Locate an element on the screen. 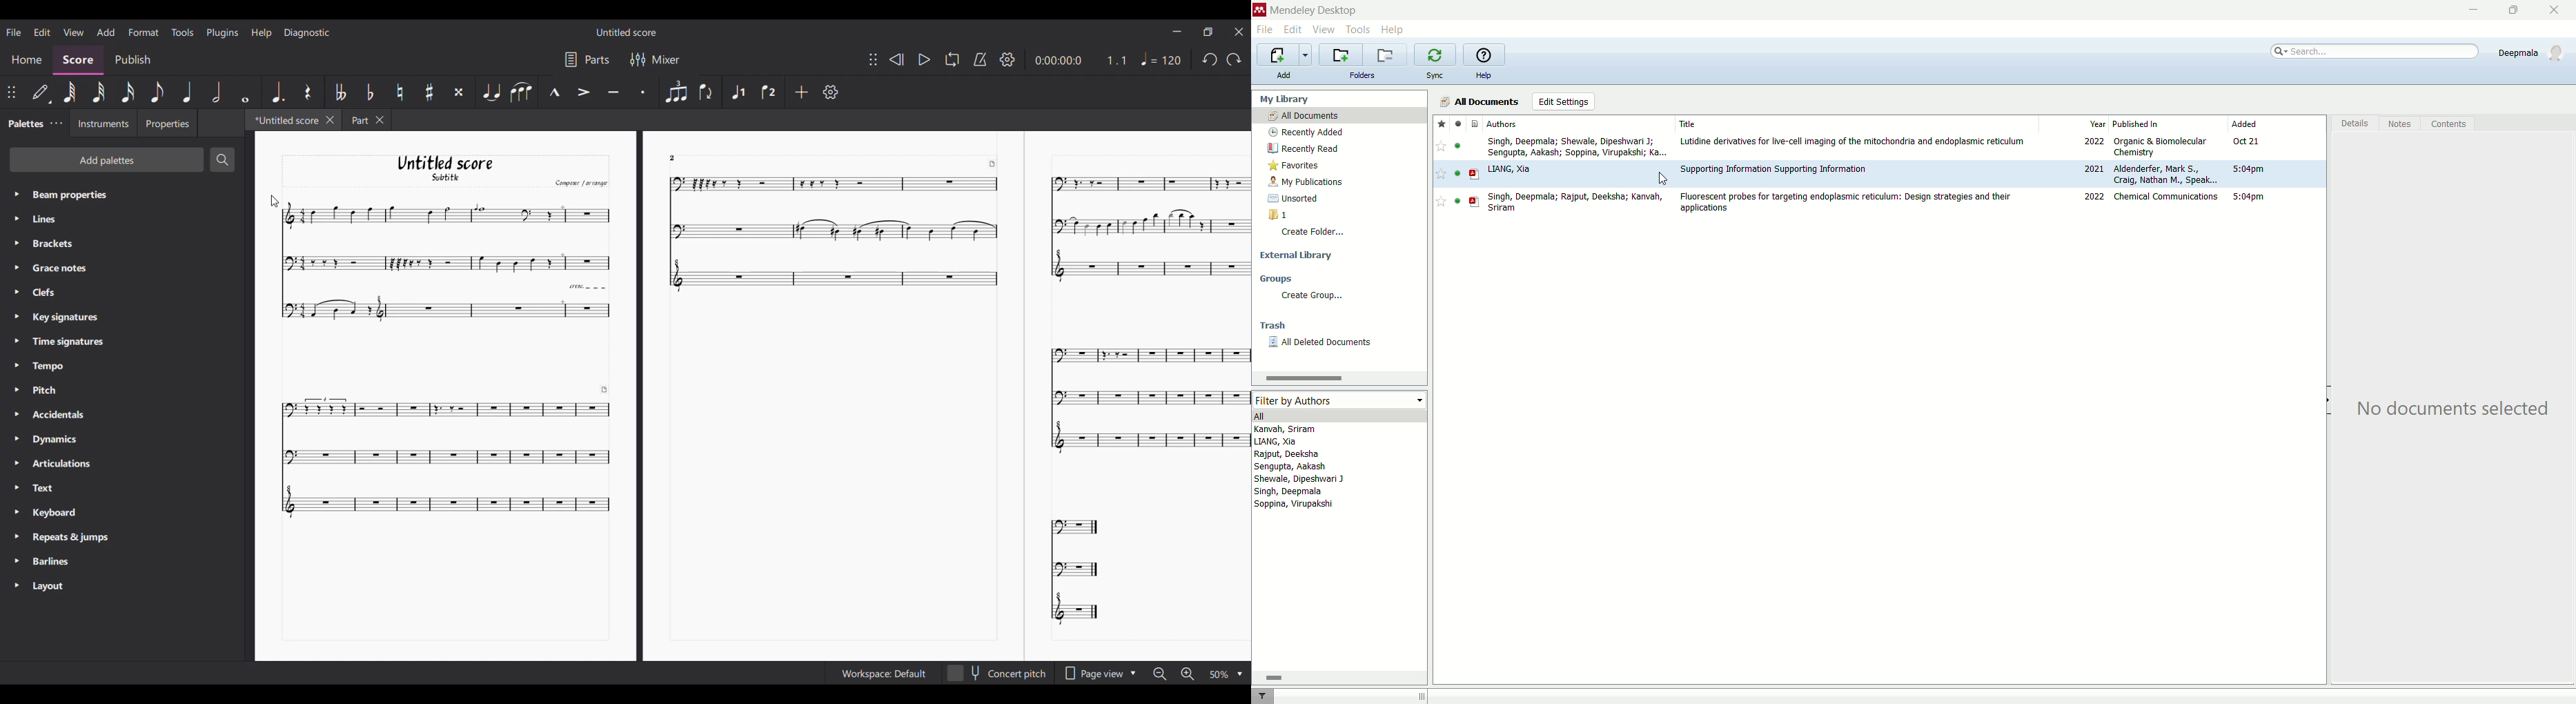 The width and height of the screenshot is (2576, 728). Tools is located at coordinates (182, 32).